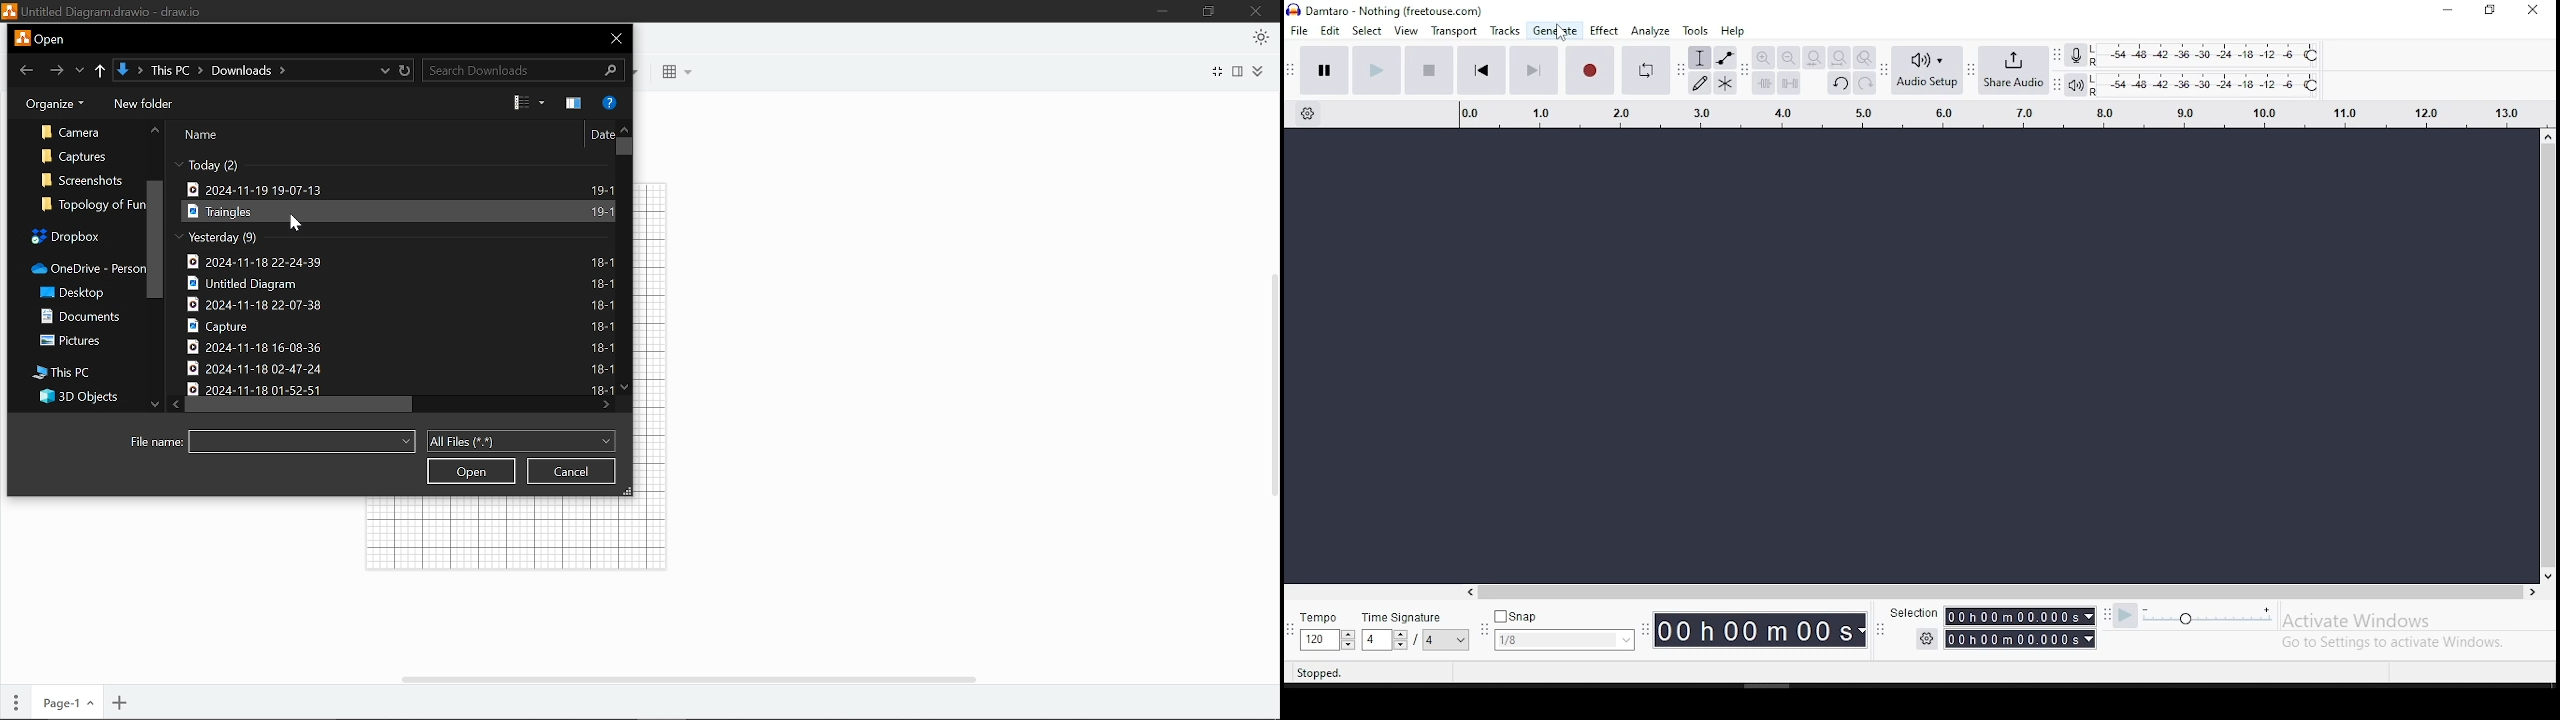 The height and width of the screenshot is (728, 2576). I want to click on Move Up , so click(154, 134).